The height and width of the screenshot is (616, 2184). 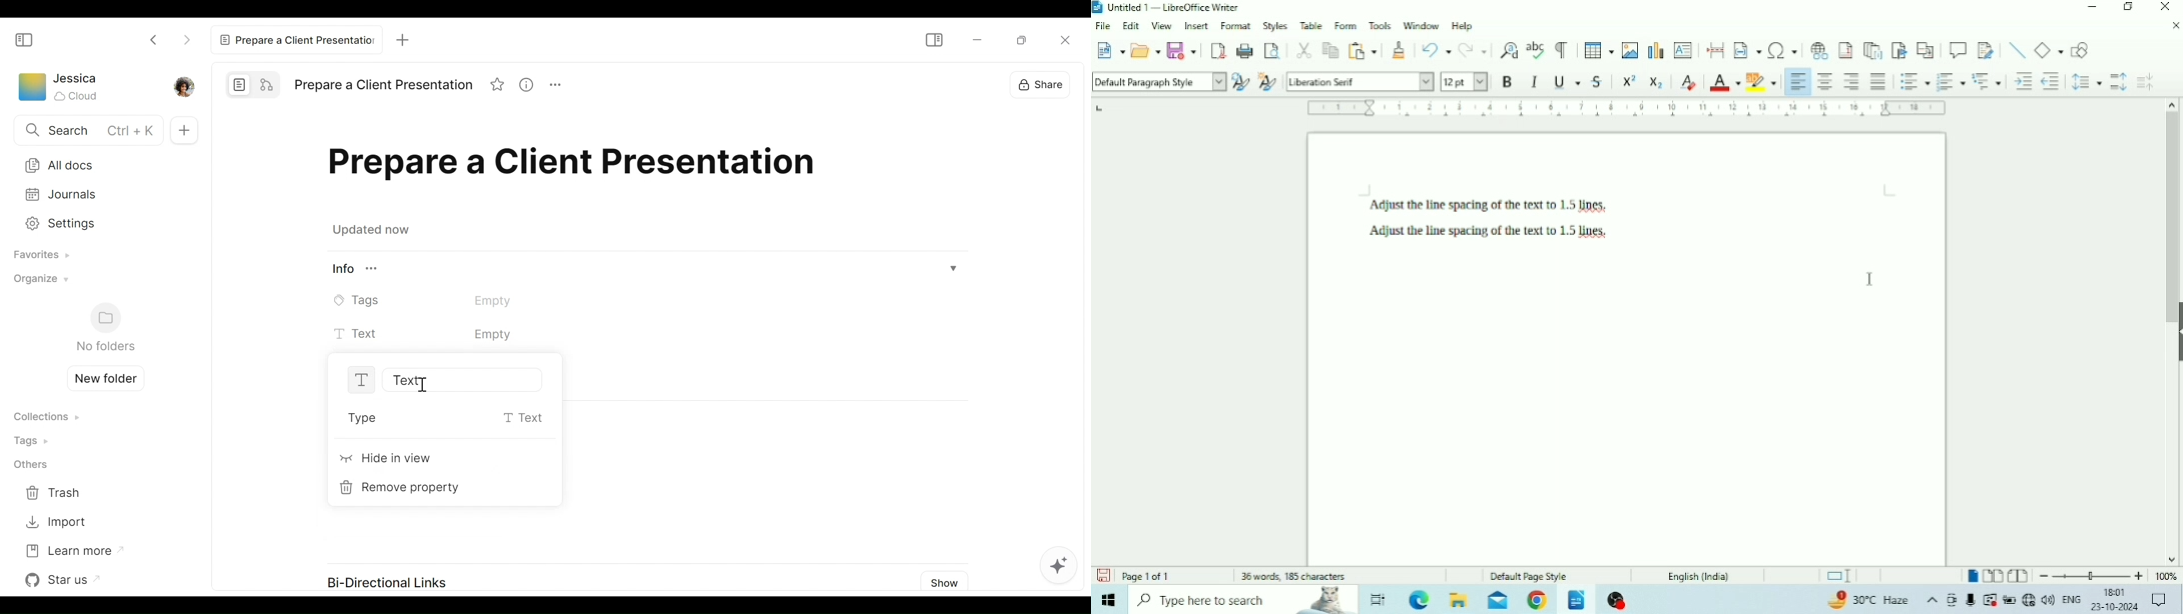 What do you see at coordinates (1990, 600) in the screenshot?
I see `Warning` at bounding box center [1990, 600].